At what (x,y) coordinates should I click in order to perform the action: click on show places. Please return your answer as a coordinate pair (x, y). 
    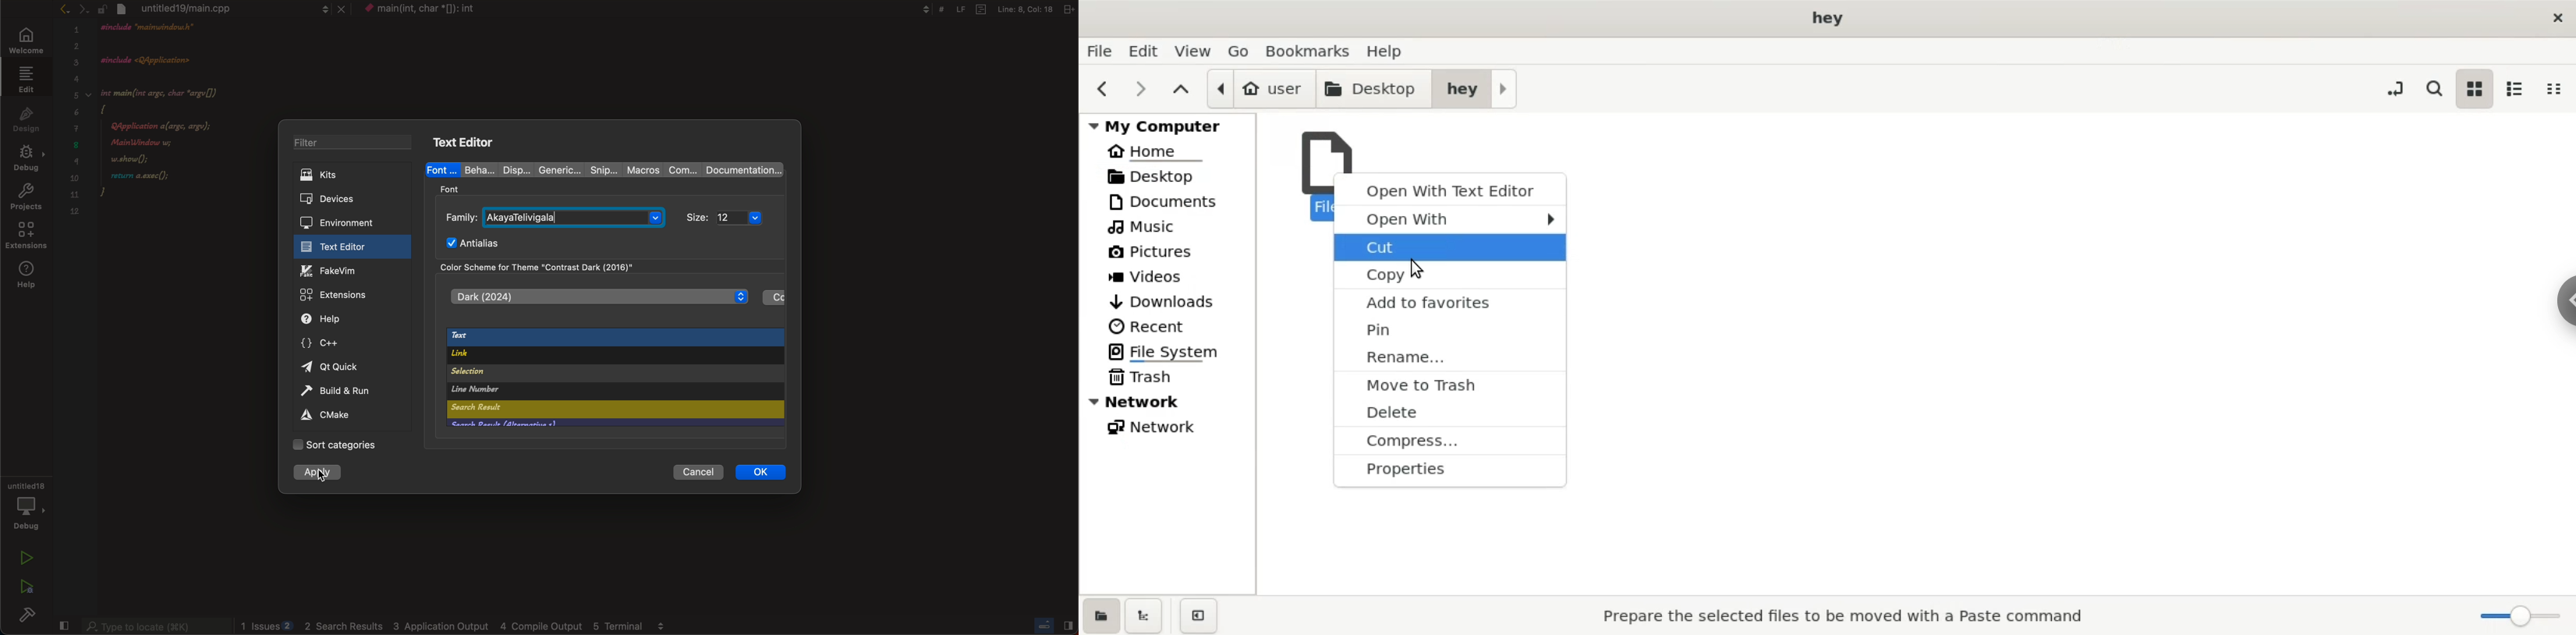
    Looking at the image, I should click on (1100, 615).